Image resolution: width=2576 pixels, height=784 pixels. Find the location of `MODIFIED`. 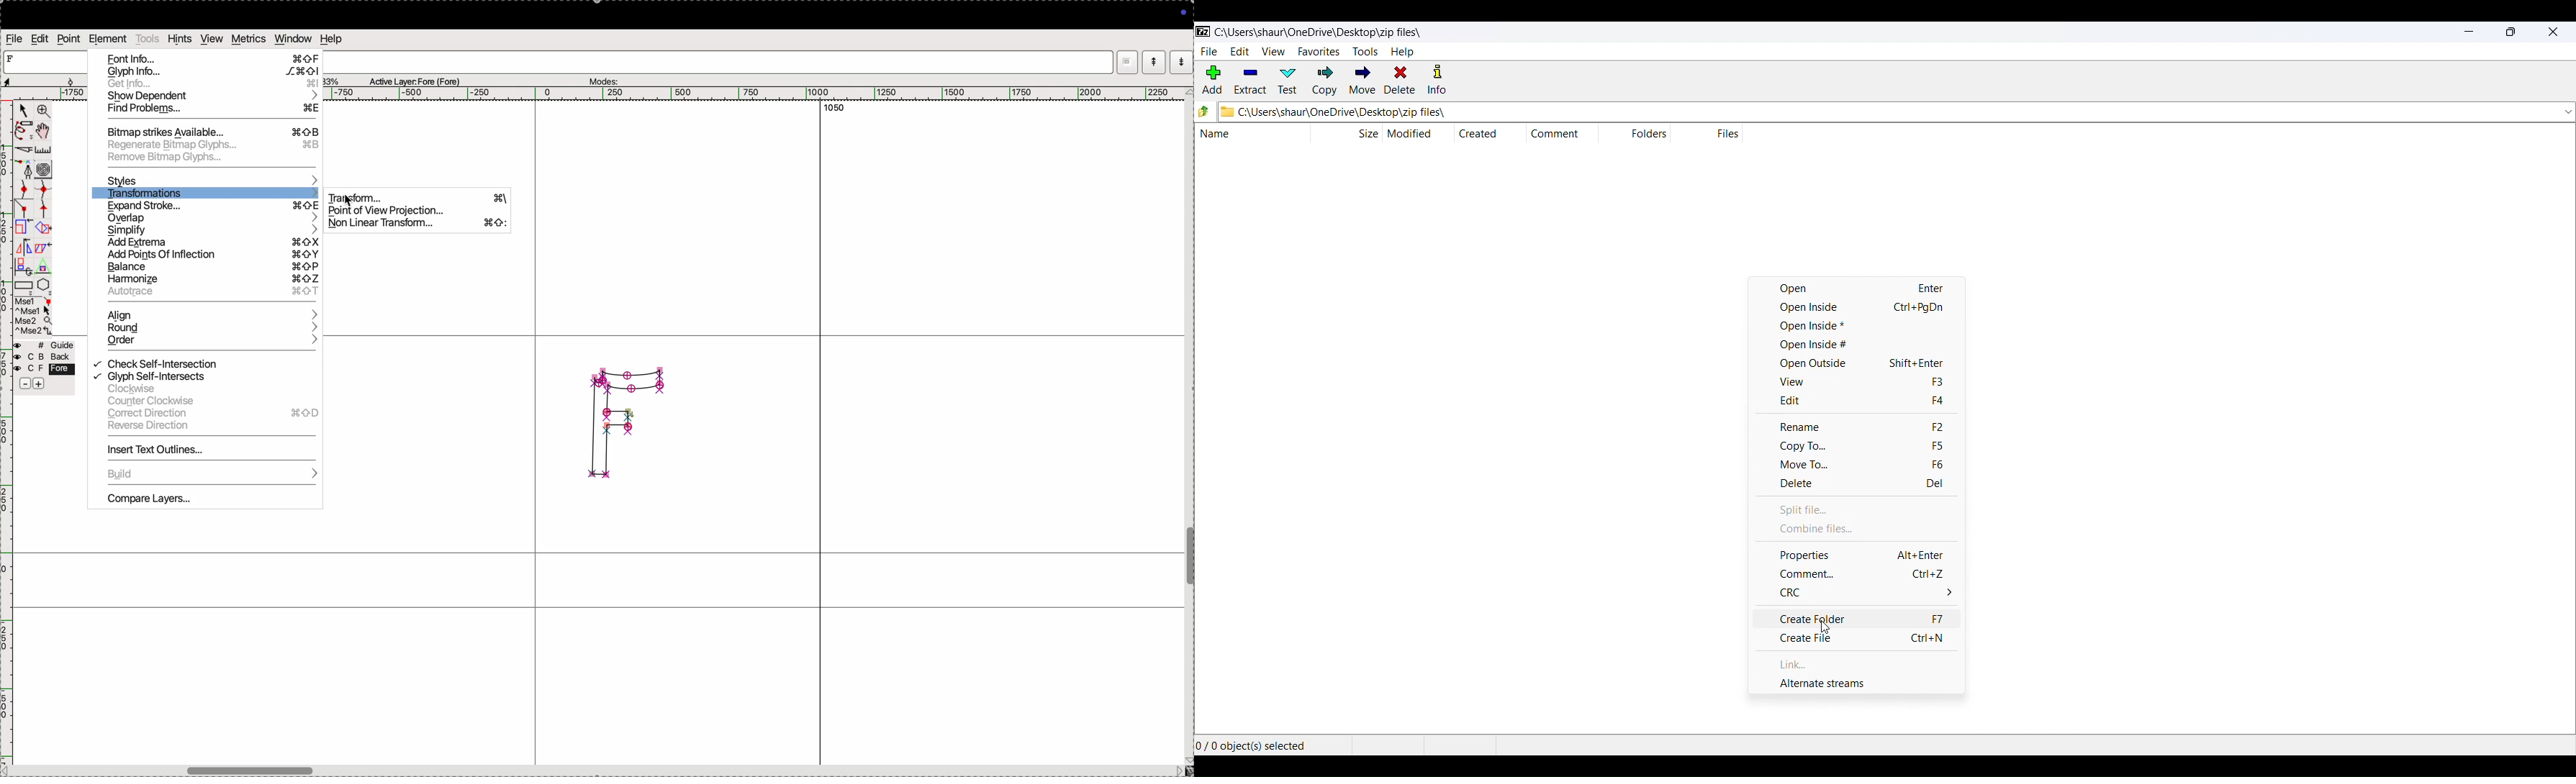

MODIFIED is located at coordinates (1413, 133).